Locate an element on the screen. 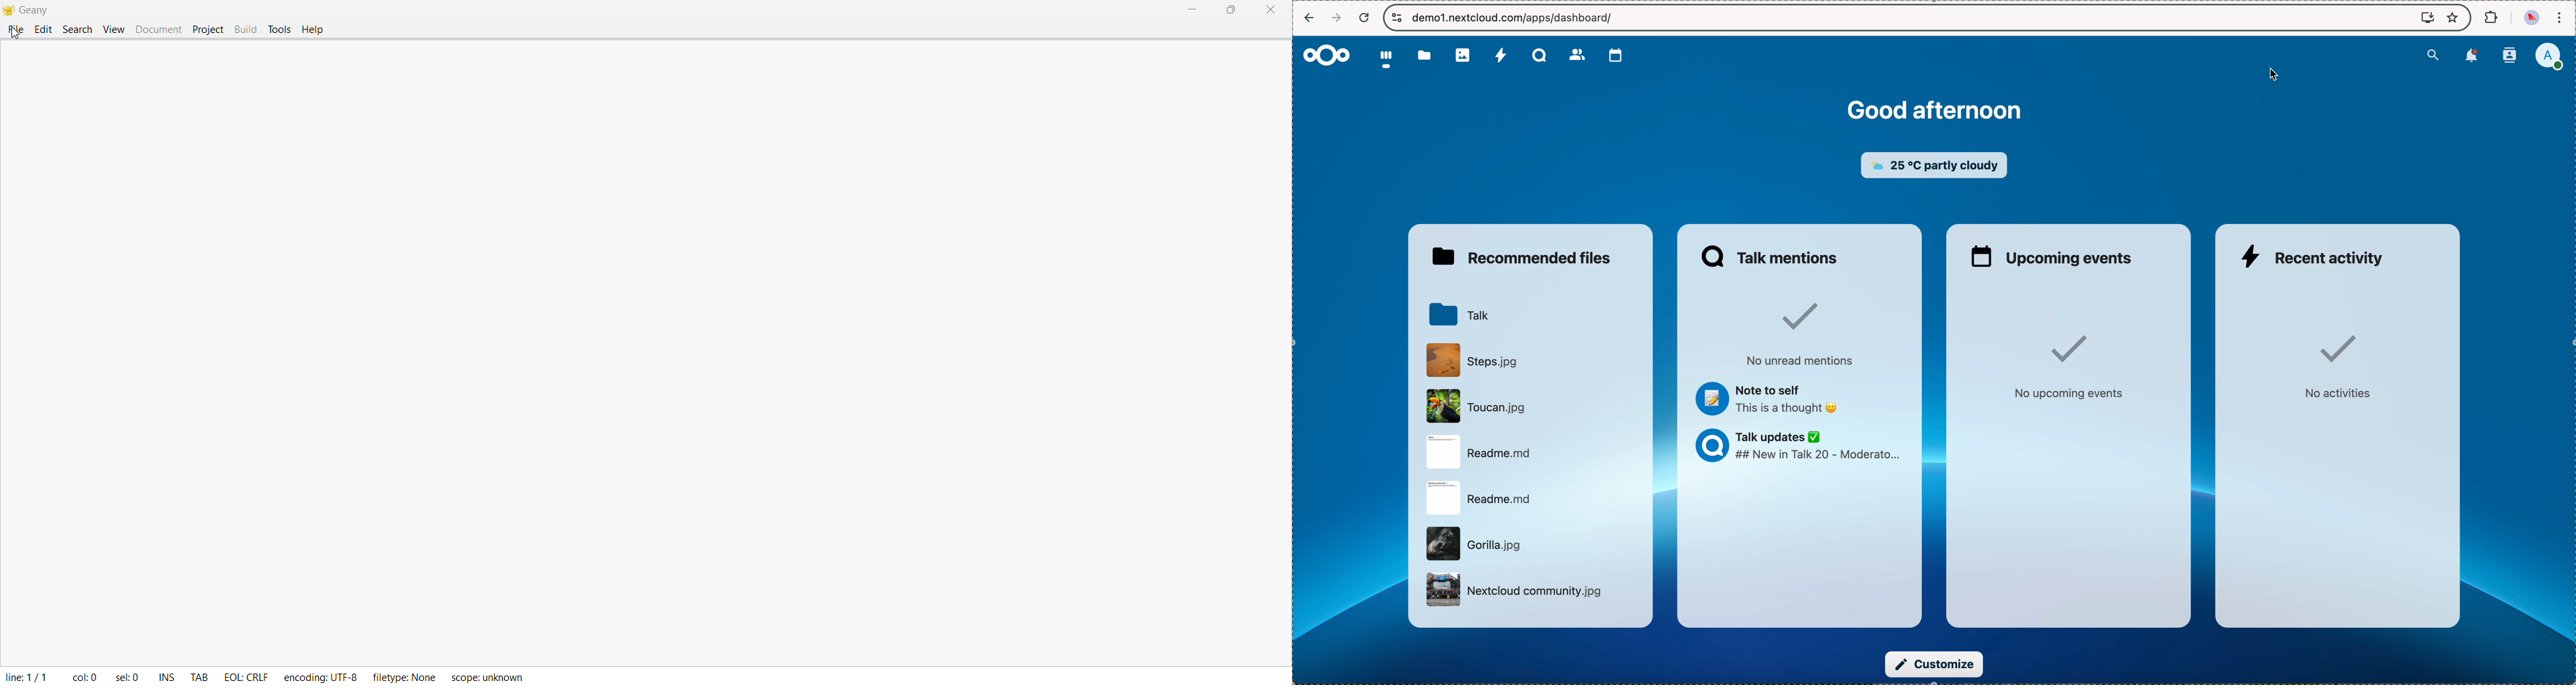  contacts is located at coordinates (1576, 55).